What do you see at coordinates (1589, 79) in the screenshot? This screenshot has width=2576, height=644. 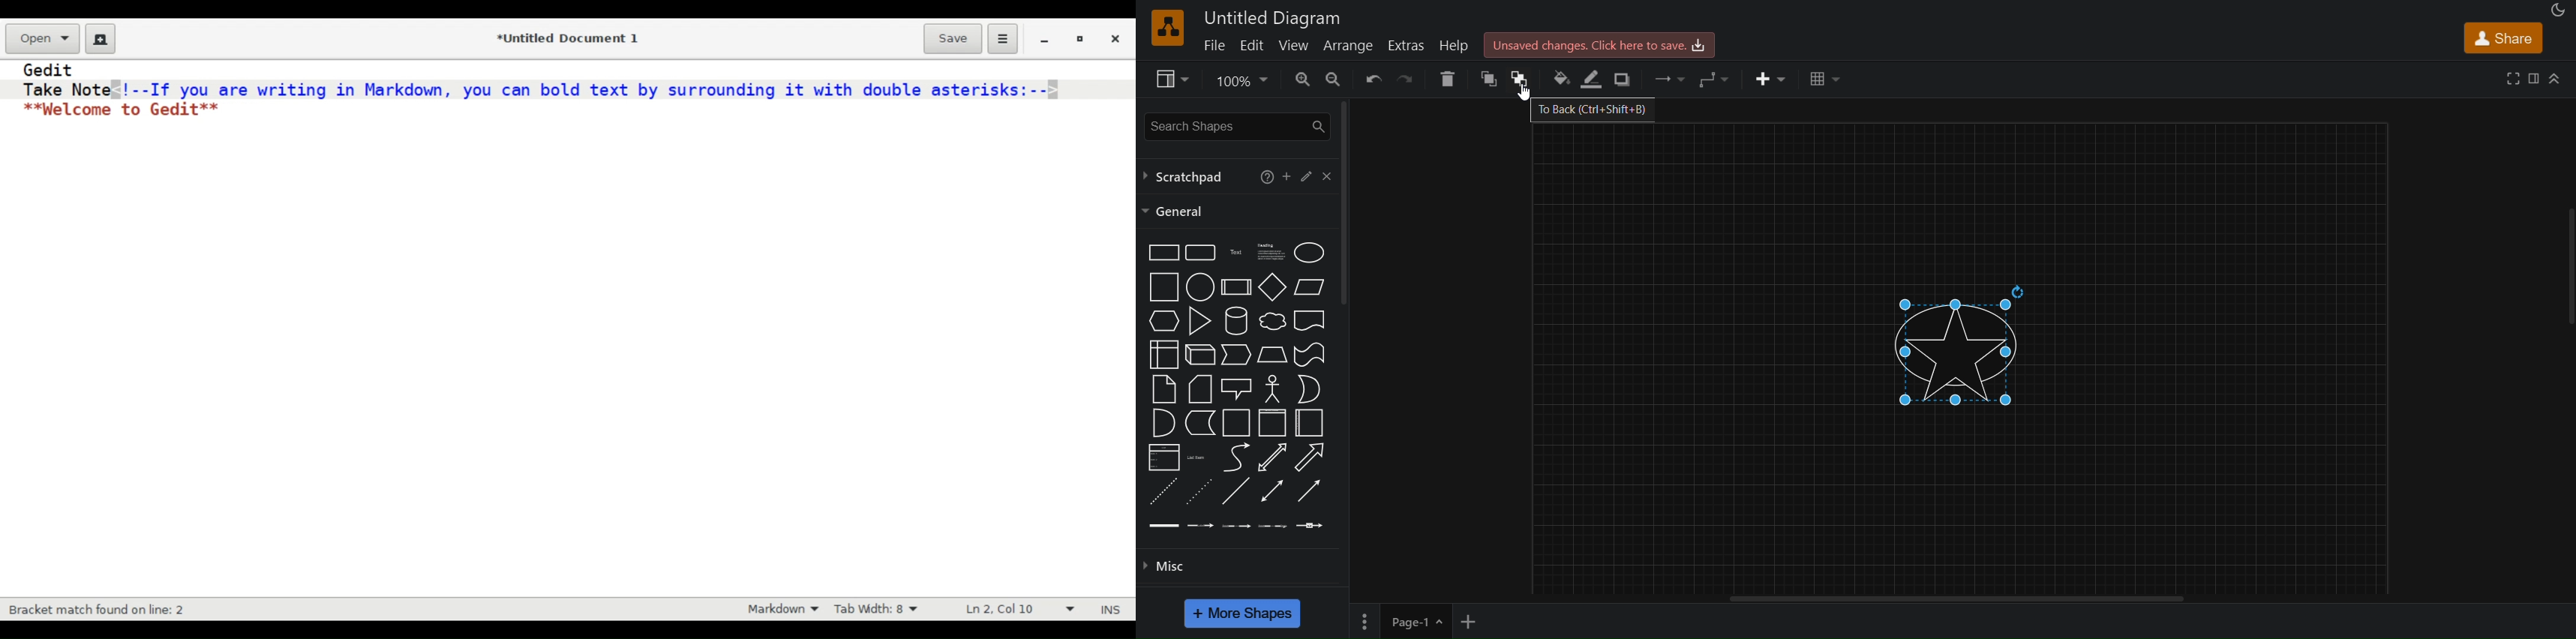 I see `line color` at bounding box center [1589, 79].